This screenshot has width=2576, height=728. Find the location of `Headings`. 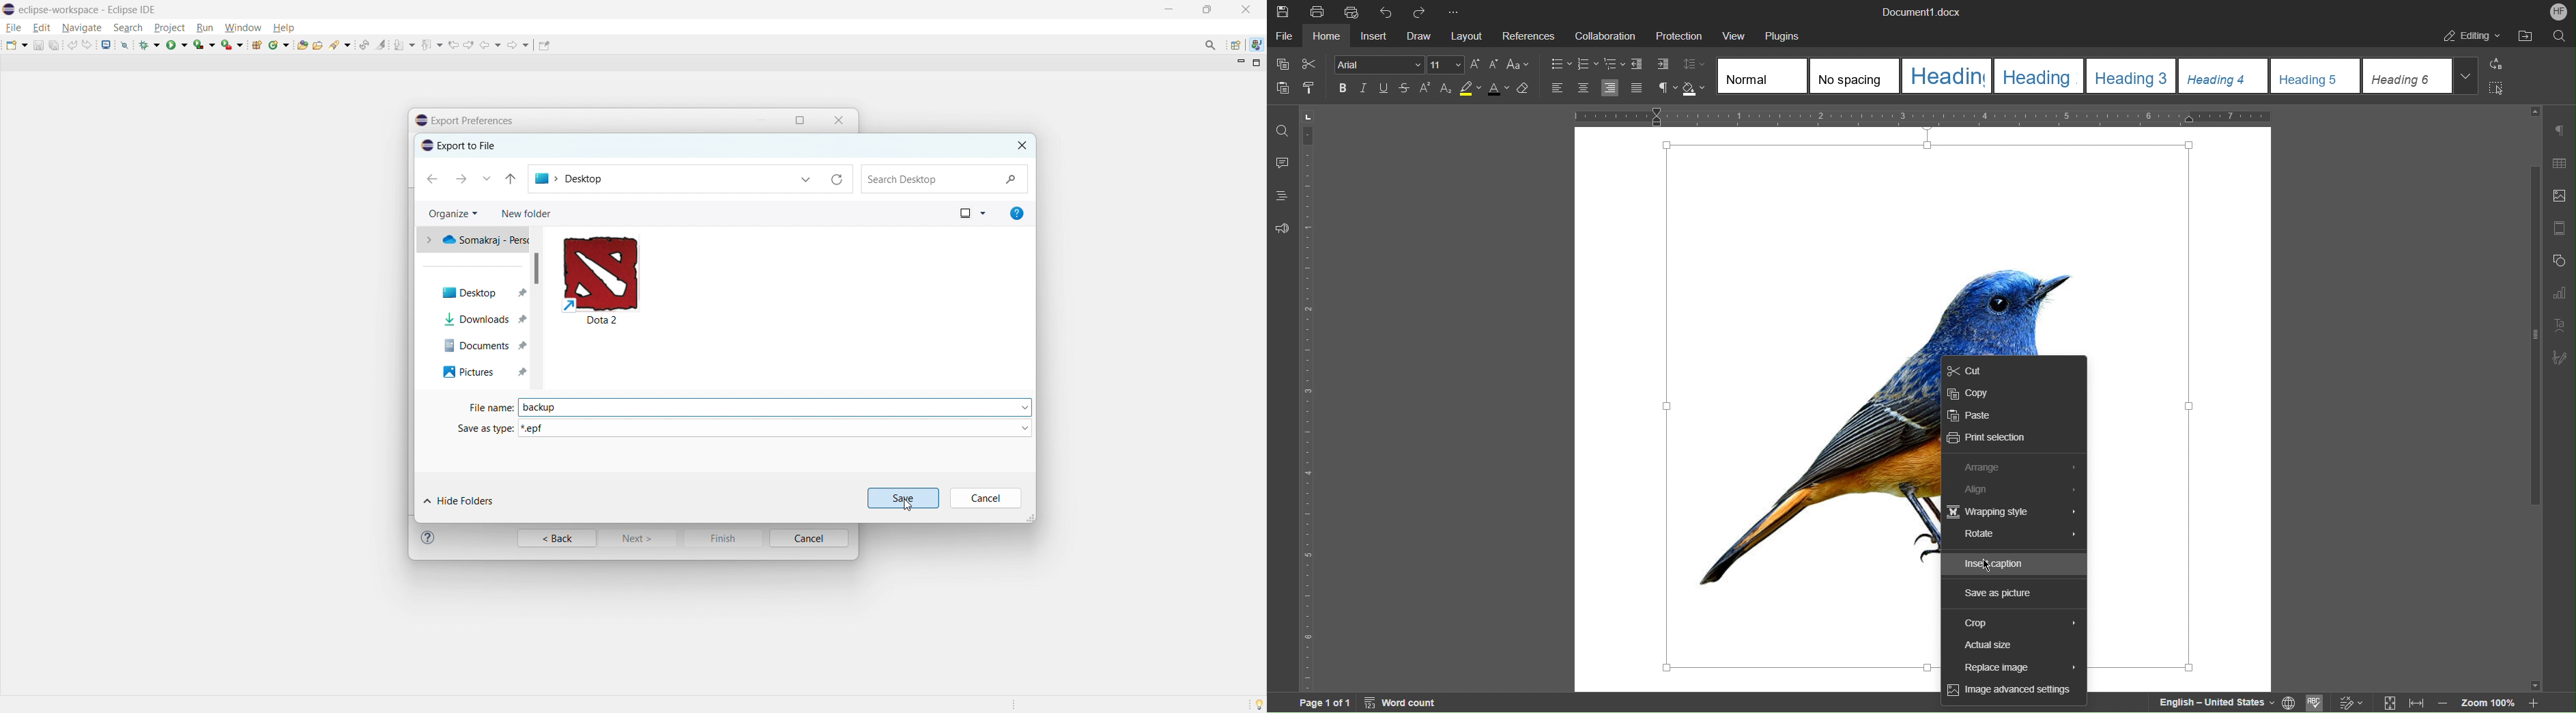

Headings is located at coordinates (1282, 197).